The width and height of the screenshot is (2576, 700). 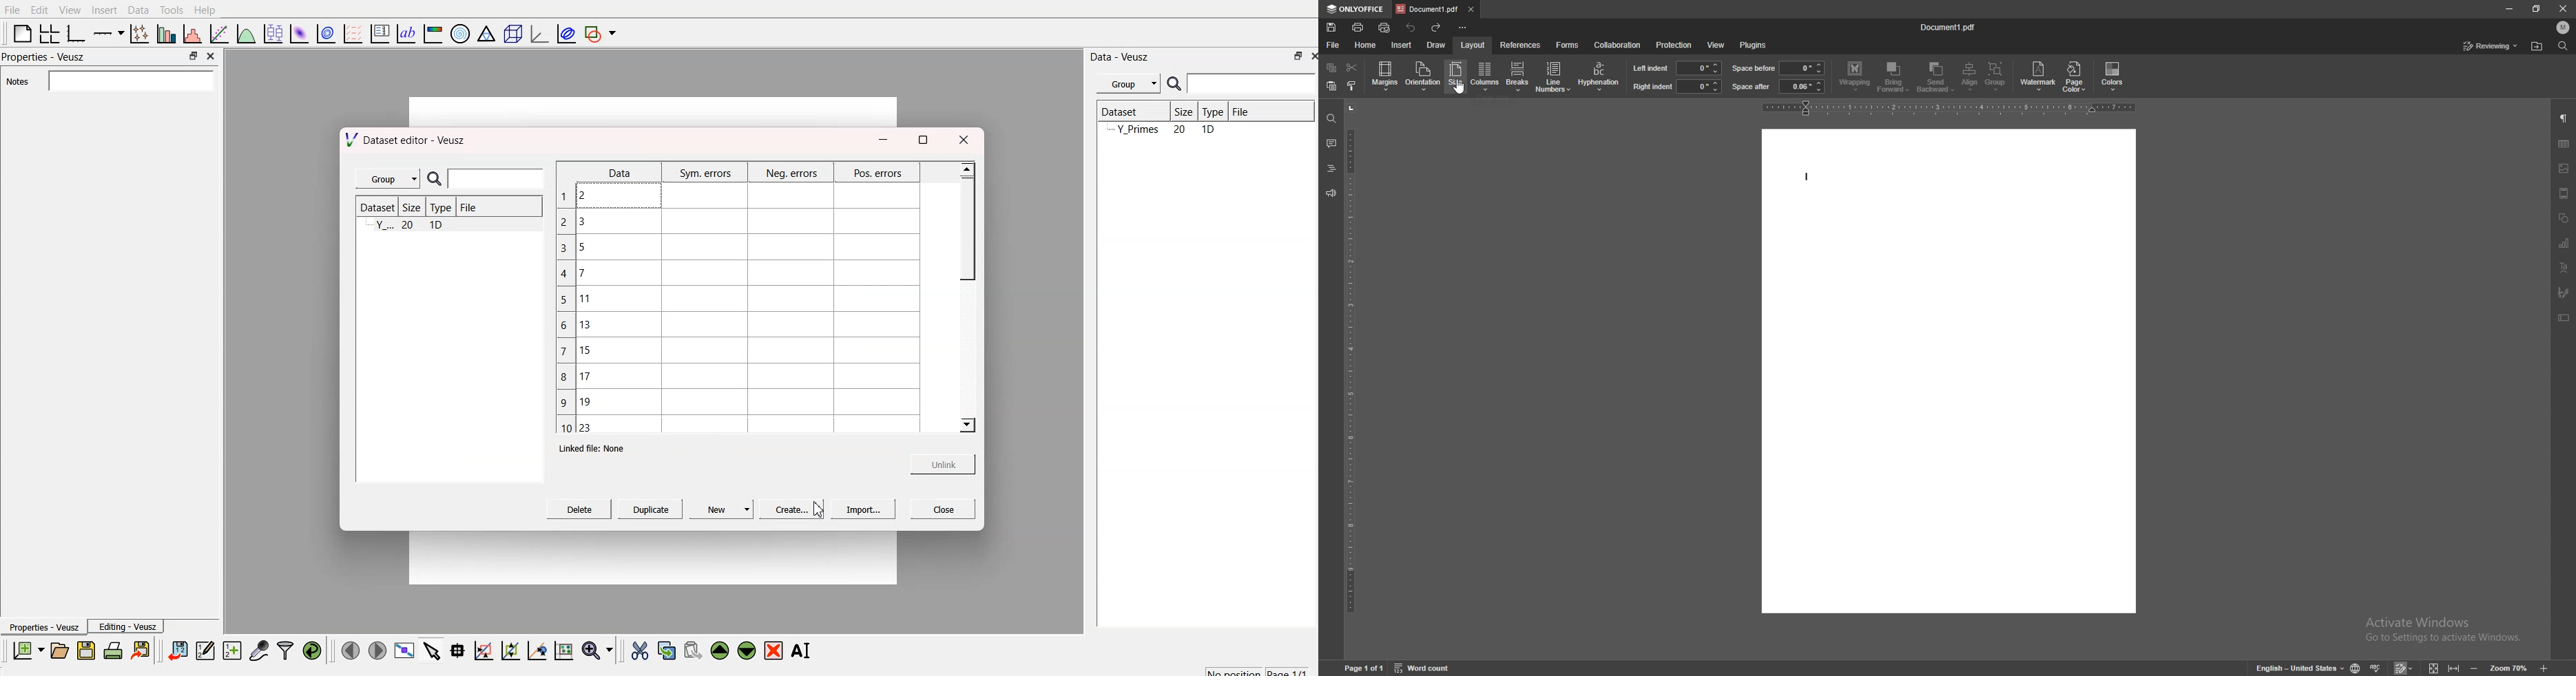 I want to click on file, so click(x=1333, y=45).